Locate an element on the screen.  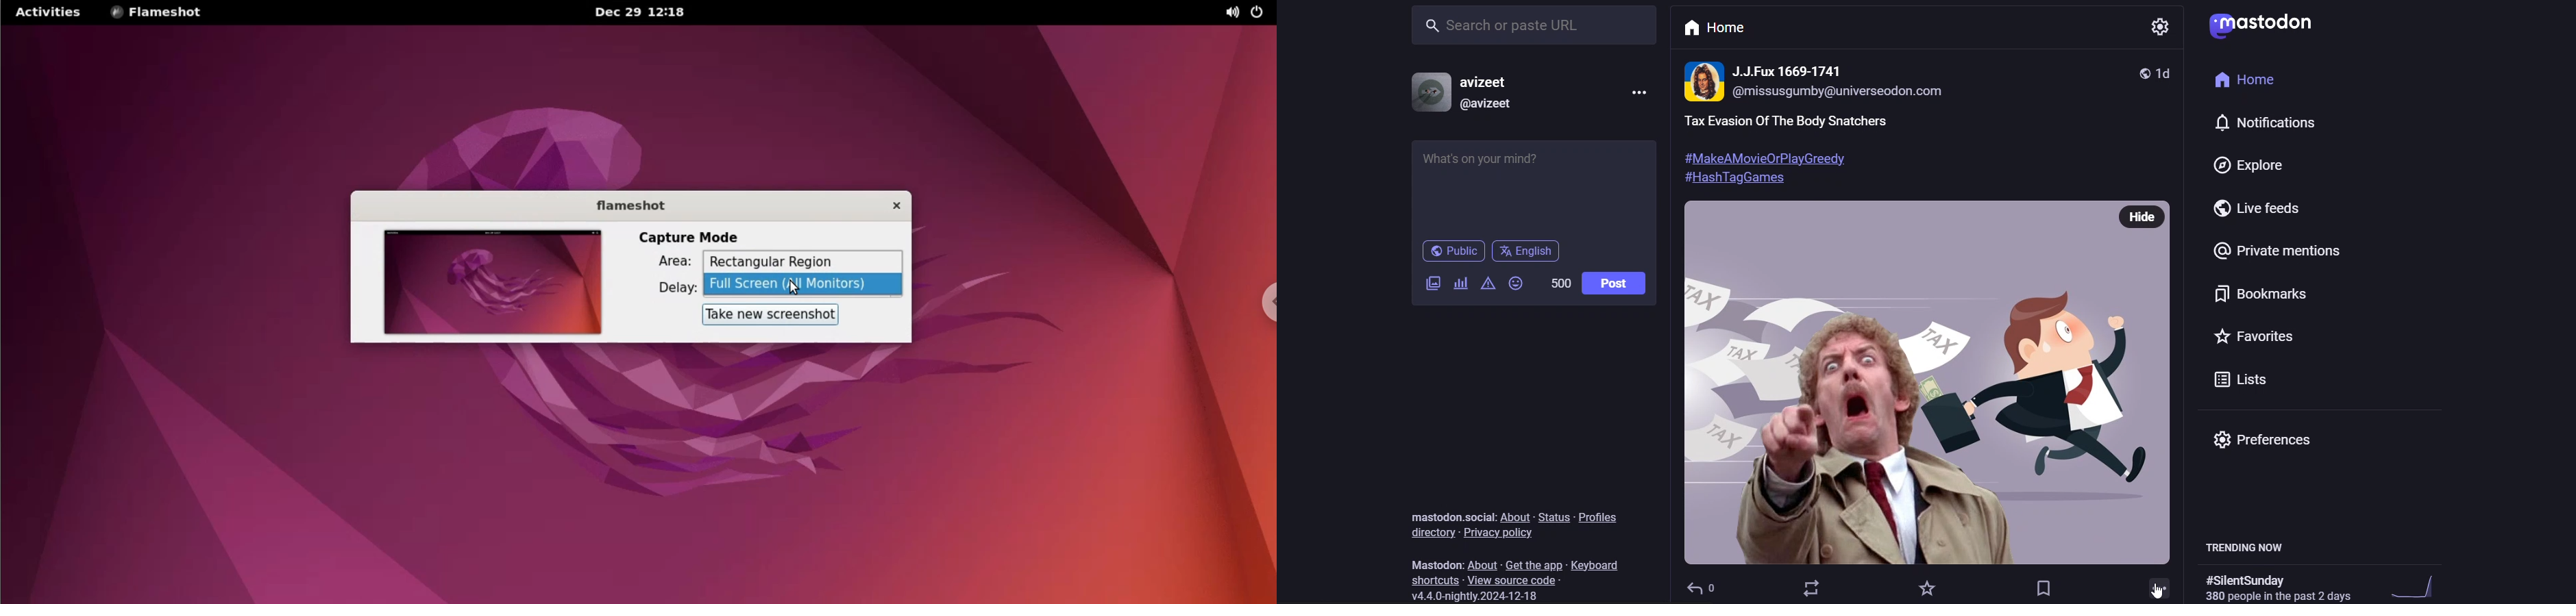
delay label is located at coordinates (672, 289).